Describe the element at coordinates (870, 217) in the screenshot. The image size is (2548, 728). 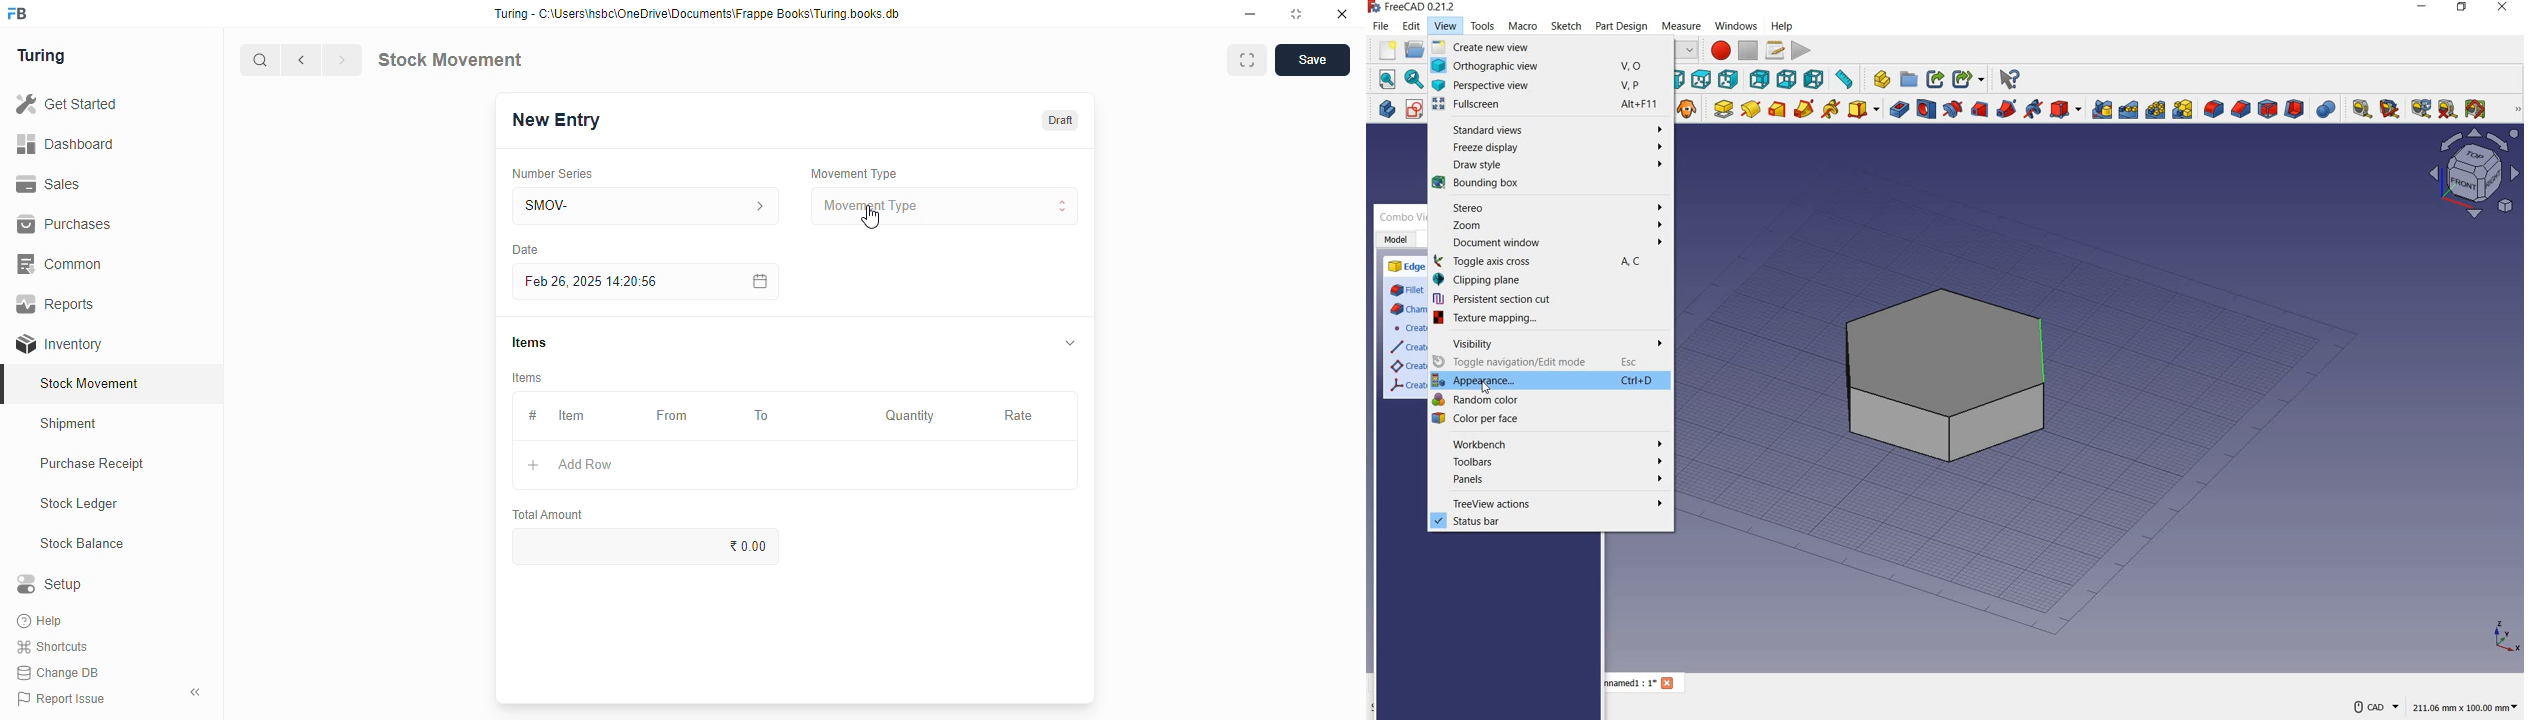
I see `cursor` at that location.